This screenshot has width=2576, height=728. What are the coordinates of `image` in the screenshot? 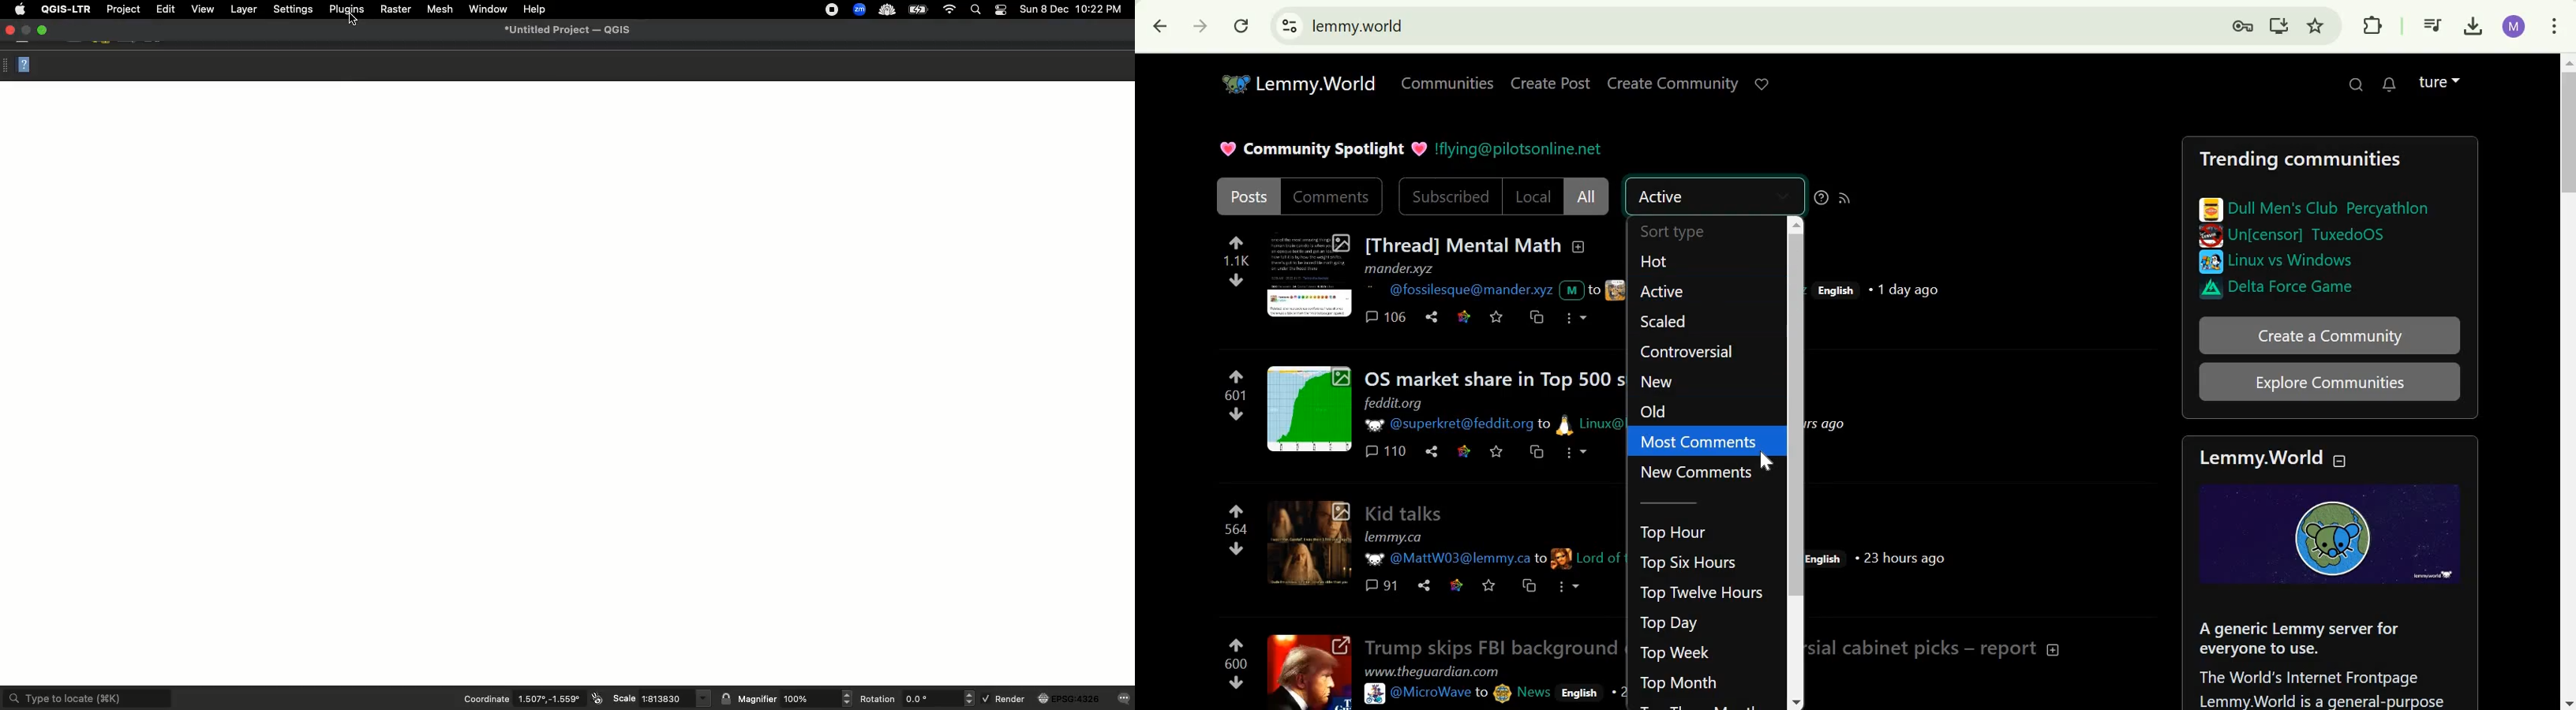 It's located at (2209, 237).